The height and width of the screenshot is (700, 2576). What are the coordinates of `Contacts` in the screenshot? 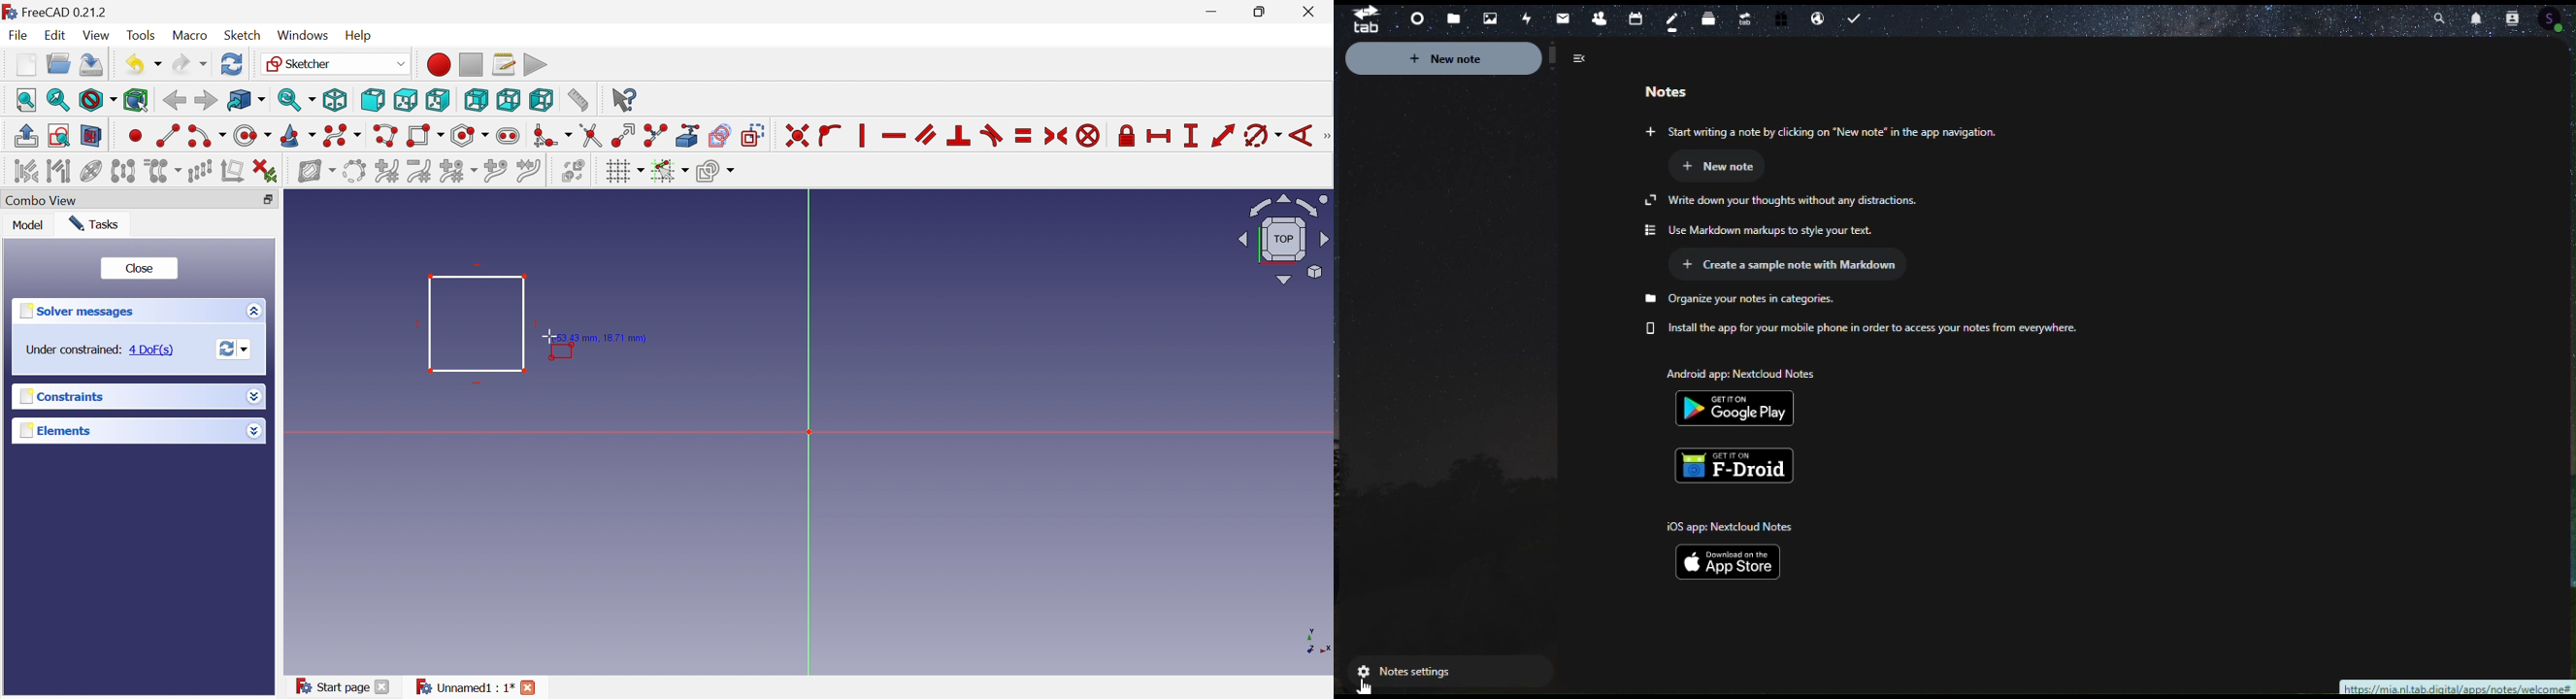 It's located at (2521, 16).